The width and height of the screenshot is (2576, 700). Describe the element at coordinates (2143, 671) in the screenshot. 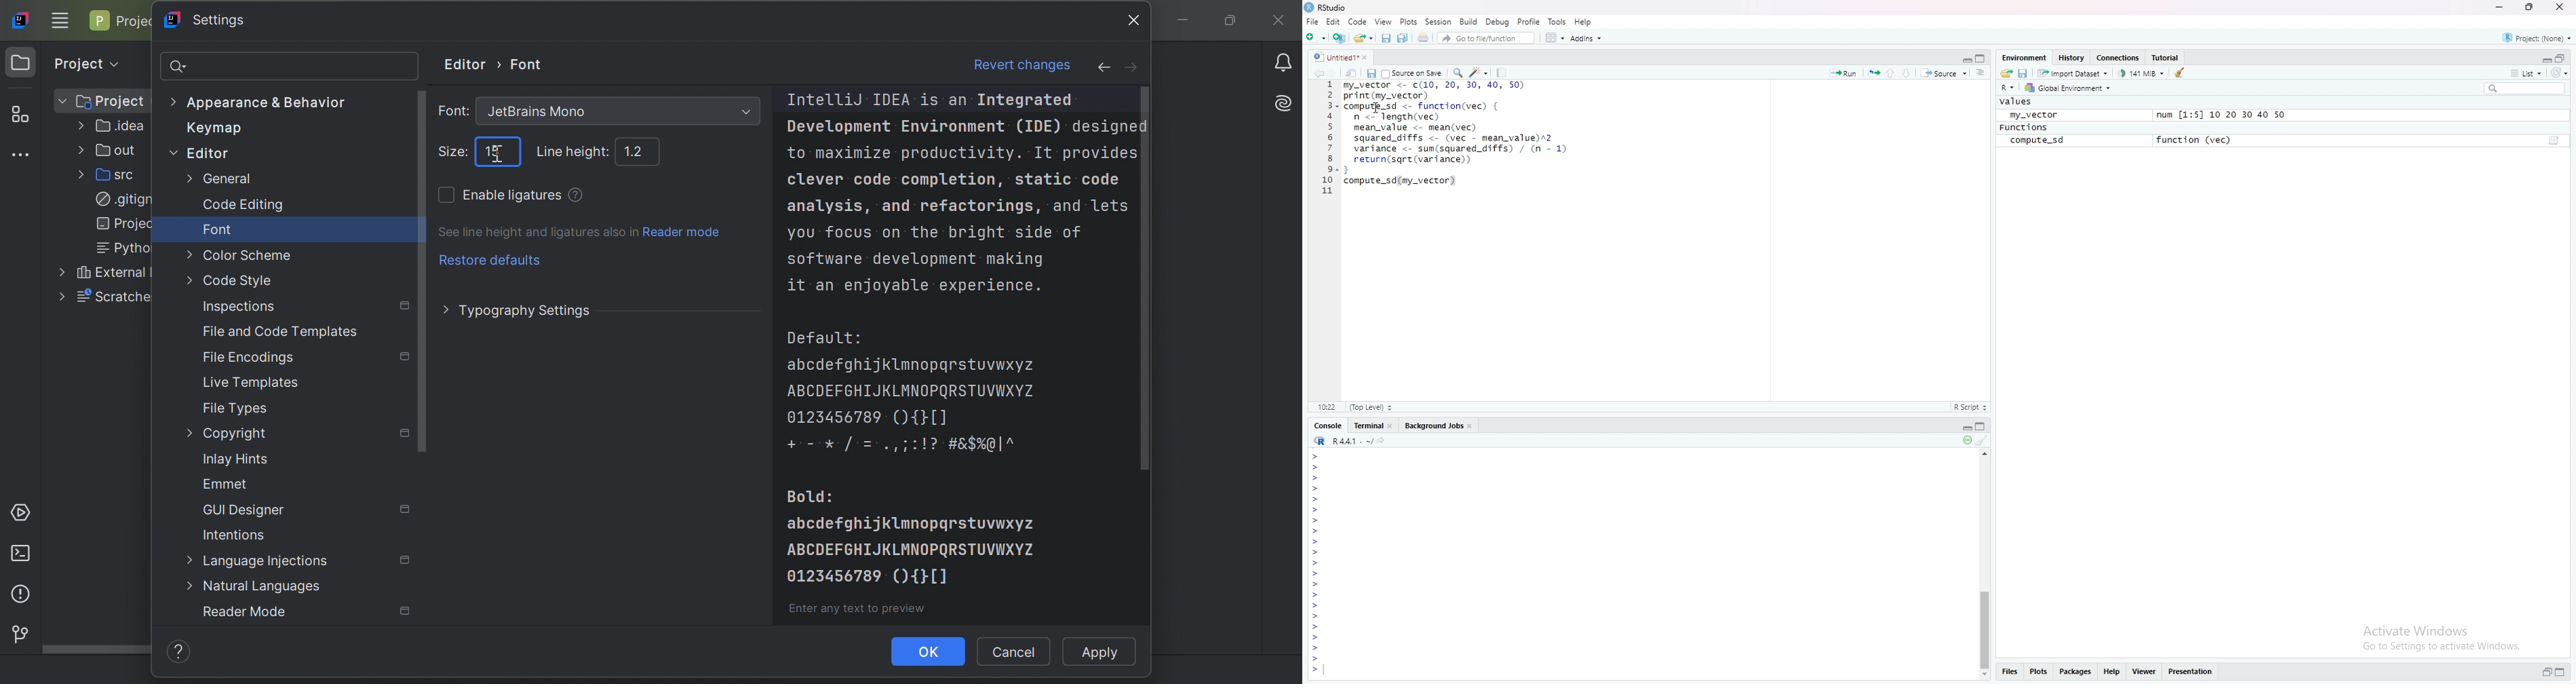

I see `Viewer` at that location.